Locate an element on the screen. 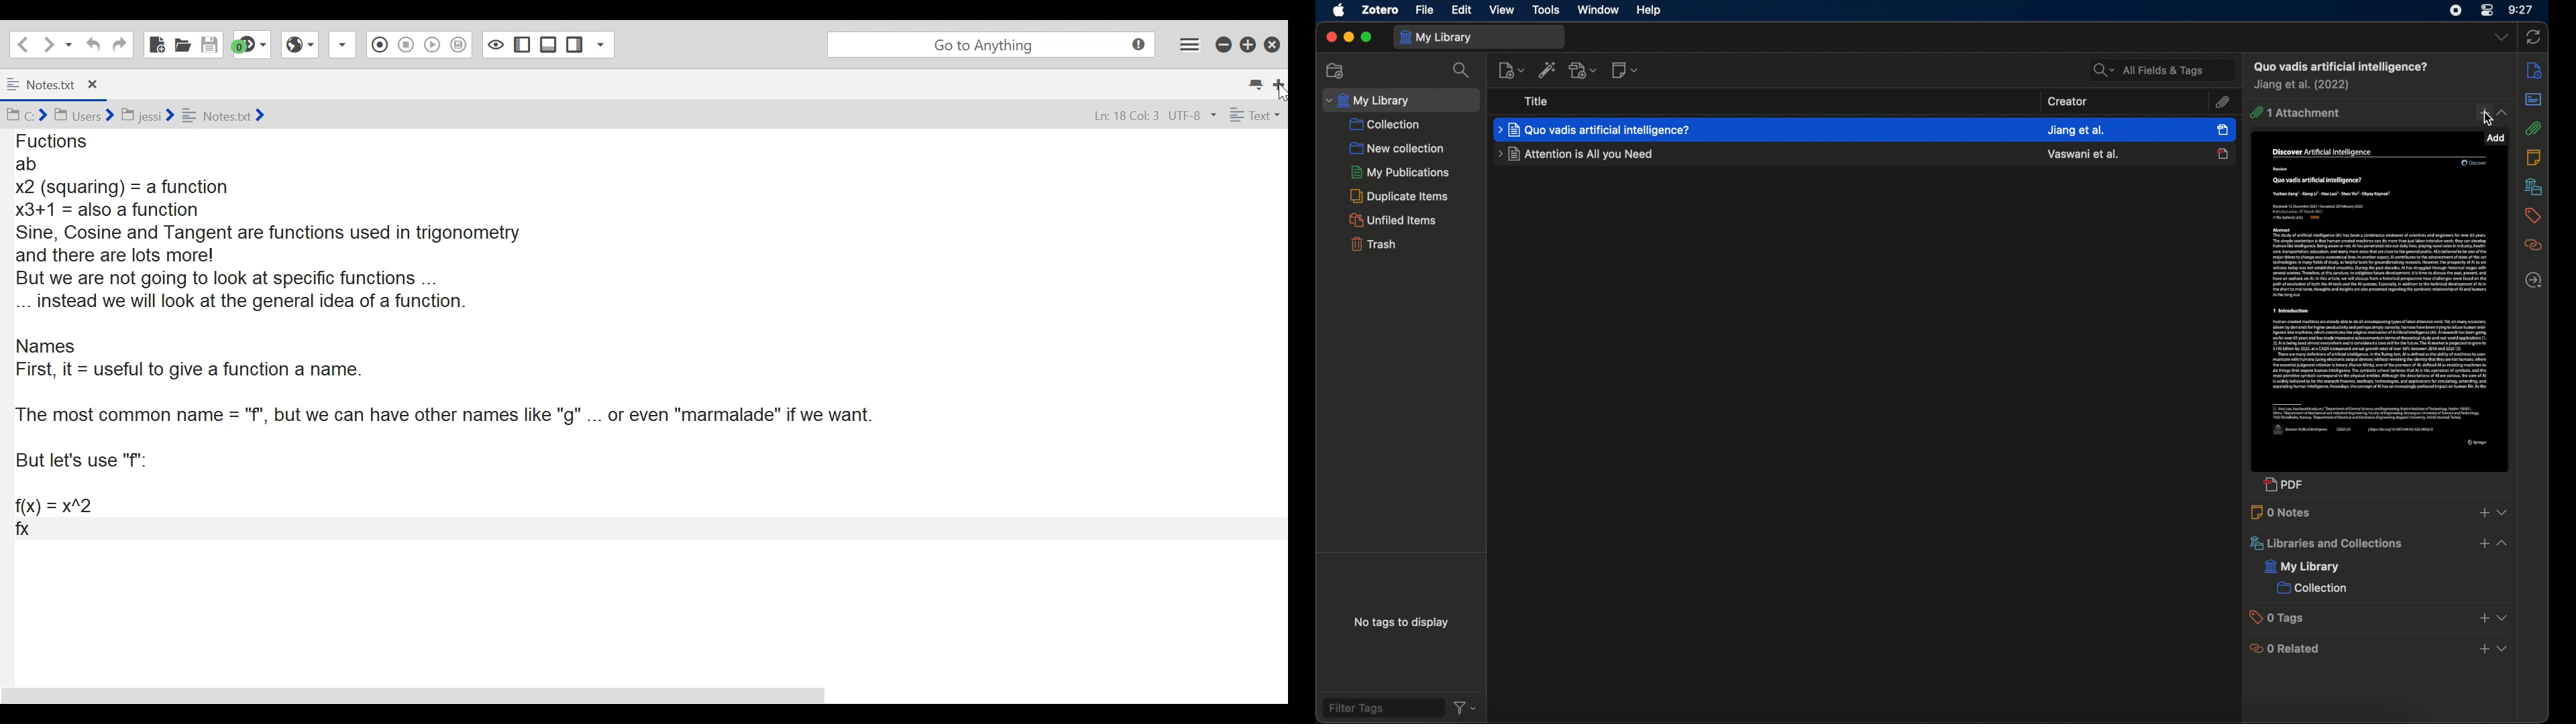 The height and width of the screenshot is (728, 2576). Show Specific Sidebar is located at coordinates (604, 44).